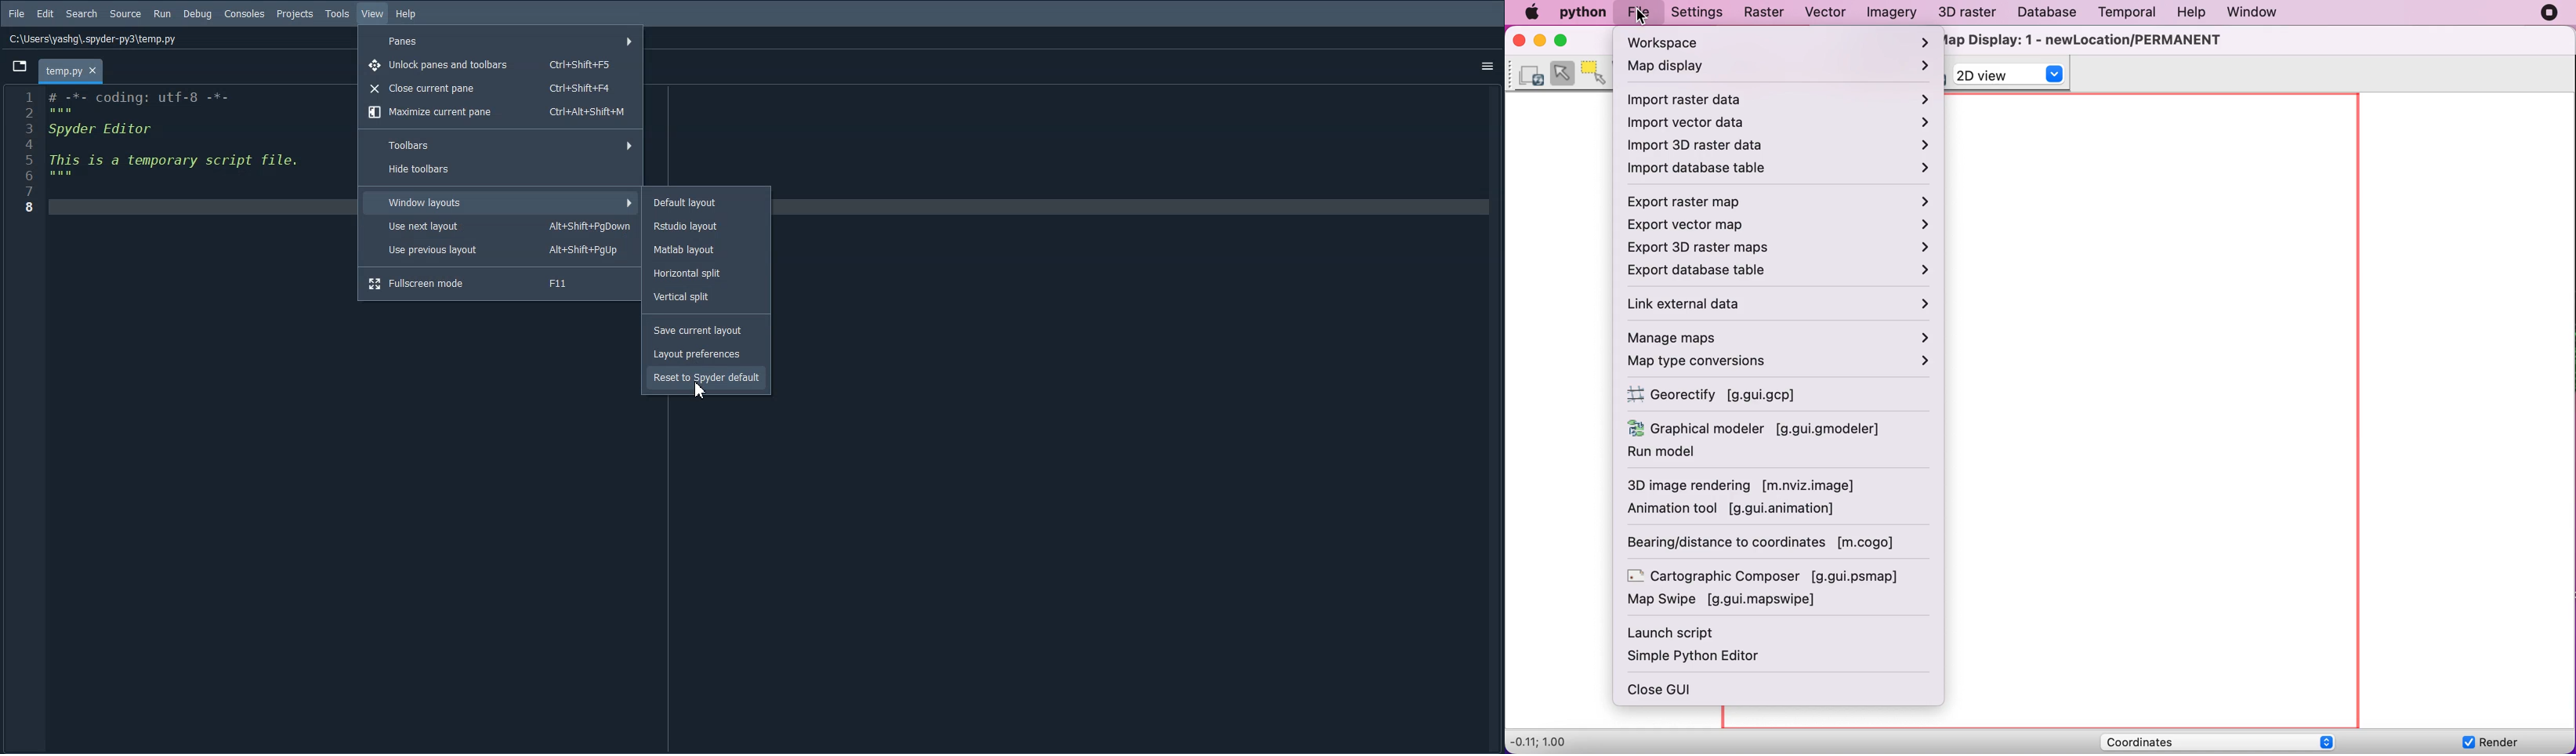 The image size is (2576, 756). Describe the element at coordinates (23, 151) in the screenshot. I see `Line number` at that location.